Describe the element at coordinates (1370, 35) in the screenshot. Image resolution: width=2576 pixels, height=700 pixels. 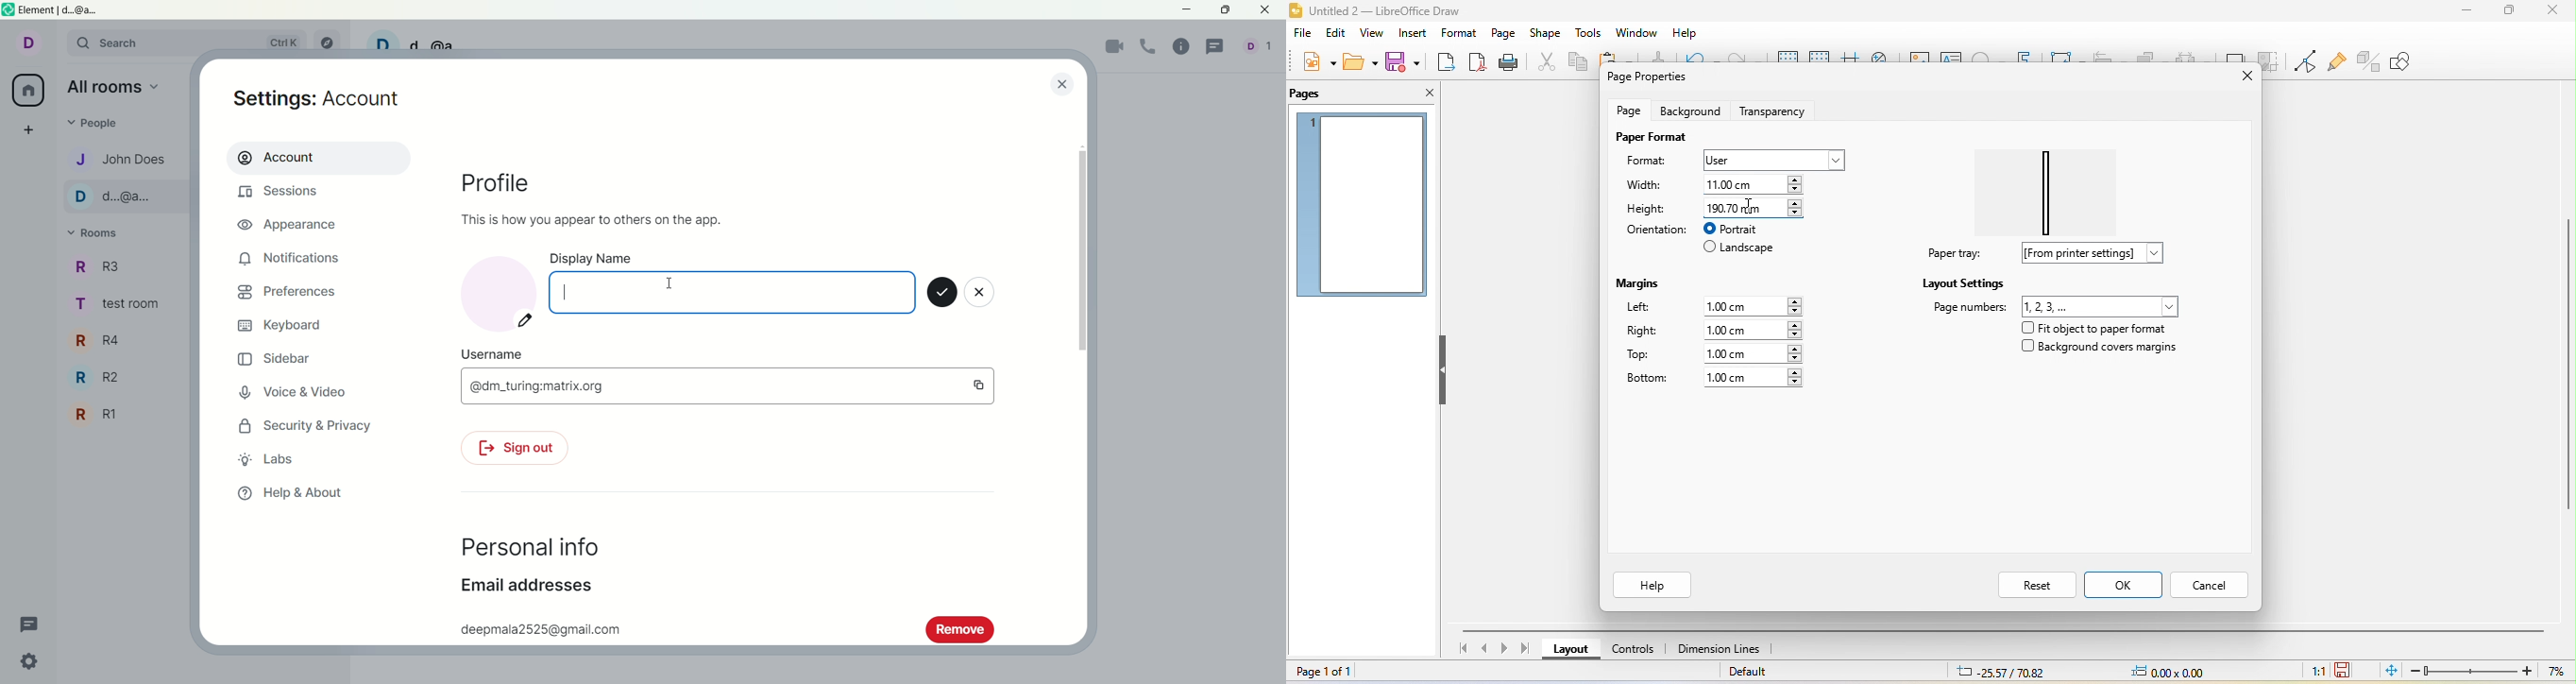
I see `view` at that location.